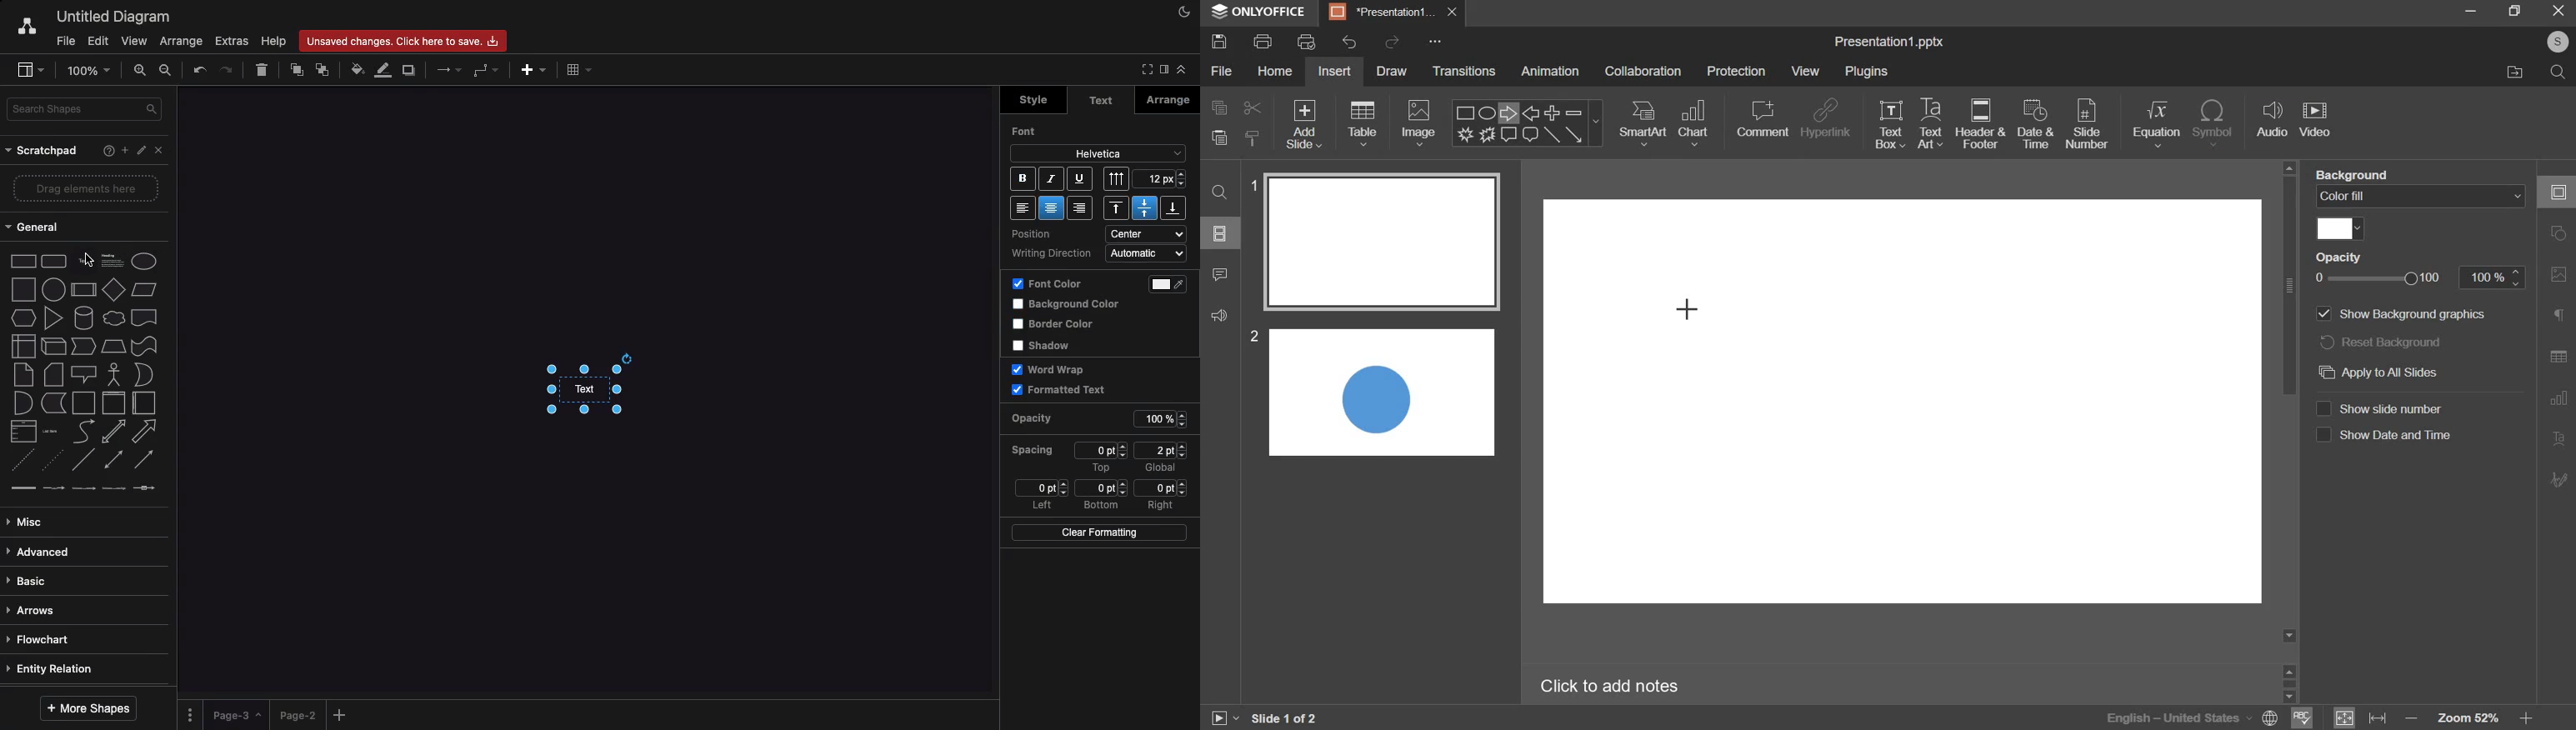 Image resolution: width=2576 pixels, height=756 pixels. Describe the element at coordinates (83, 290) in the screenshot. I see `process` at that location.